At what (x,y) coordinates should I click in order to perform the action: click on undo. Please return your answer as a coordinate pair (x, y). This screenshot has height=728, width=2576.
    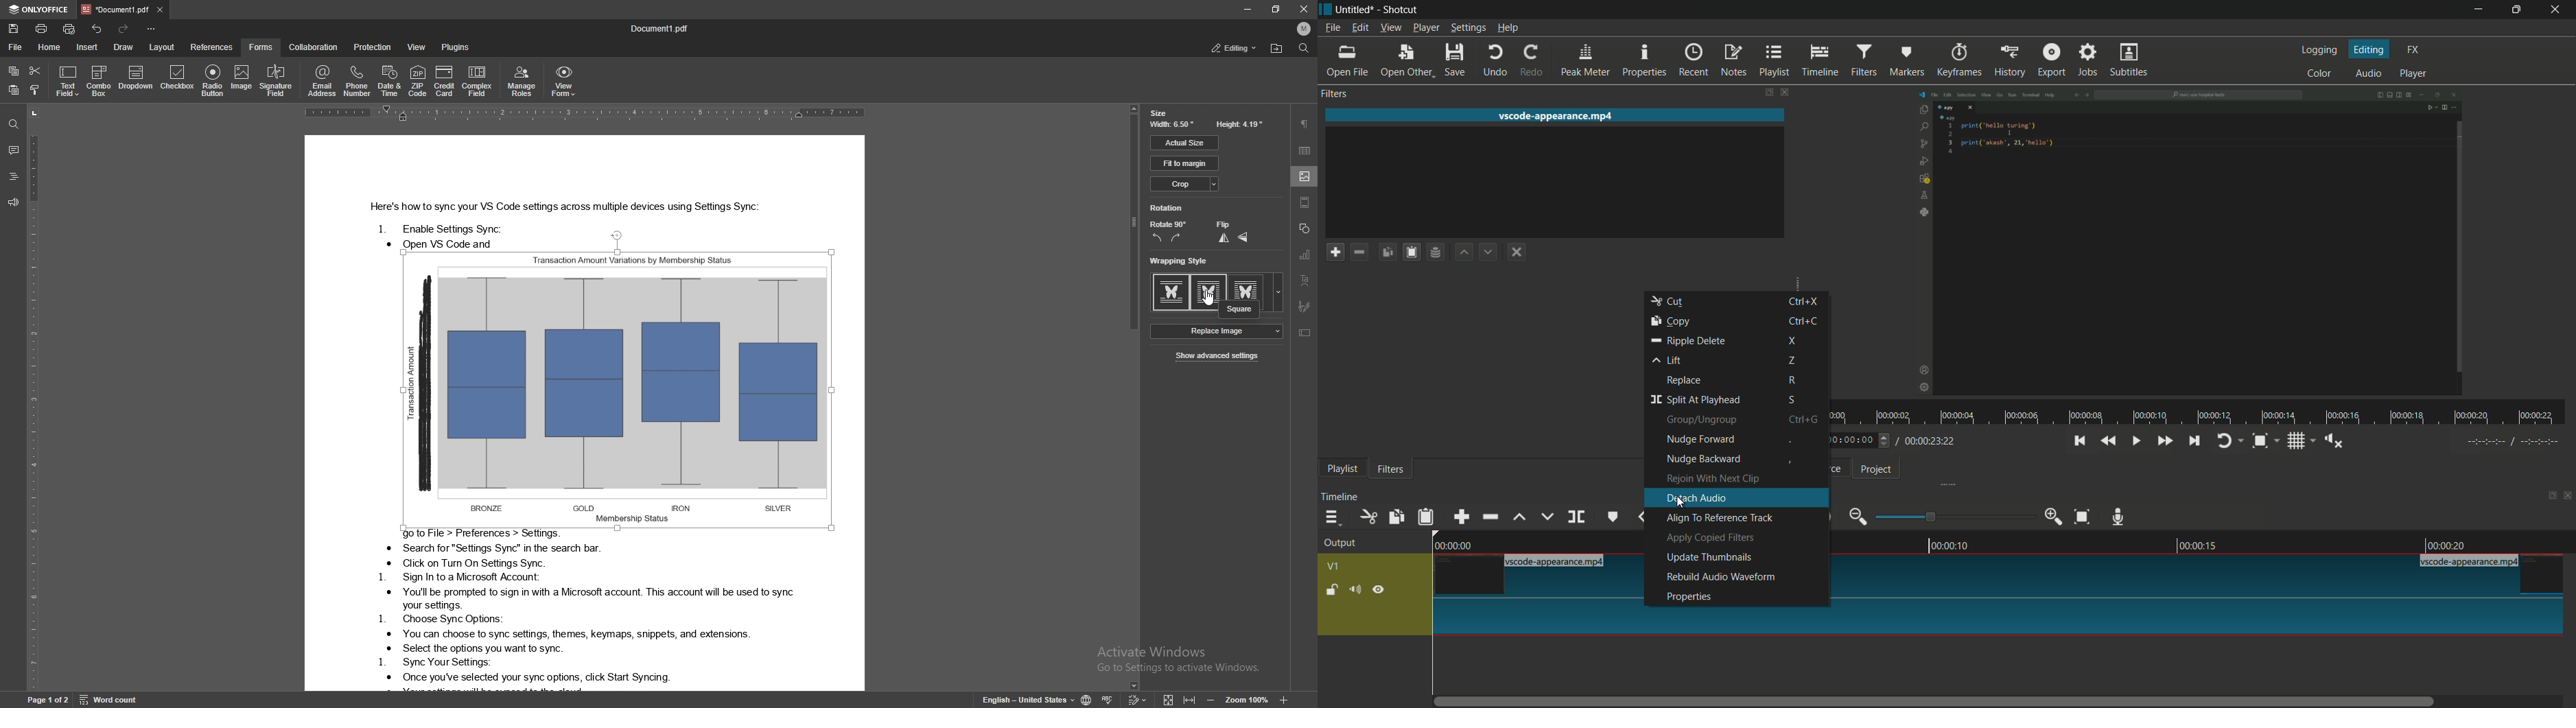
    Looking at the image, I should click on (1497, 60).